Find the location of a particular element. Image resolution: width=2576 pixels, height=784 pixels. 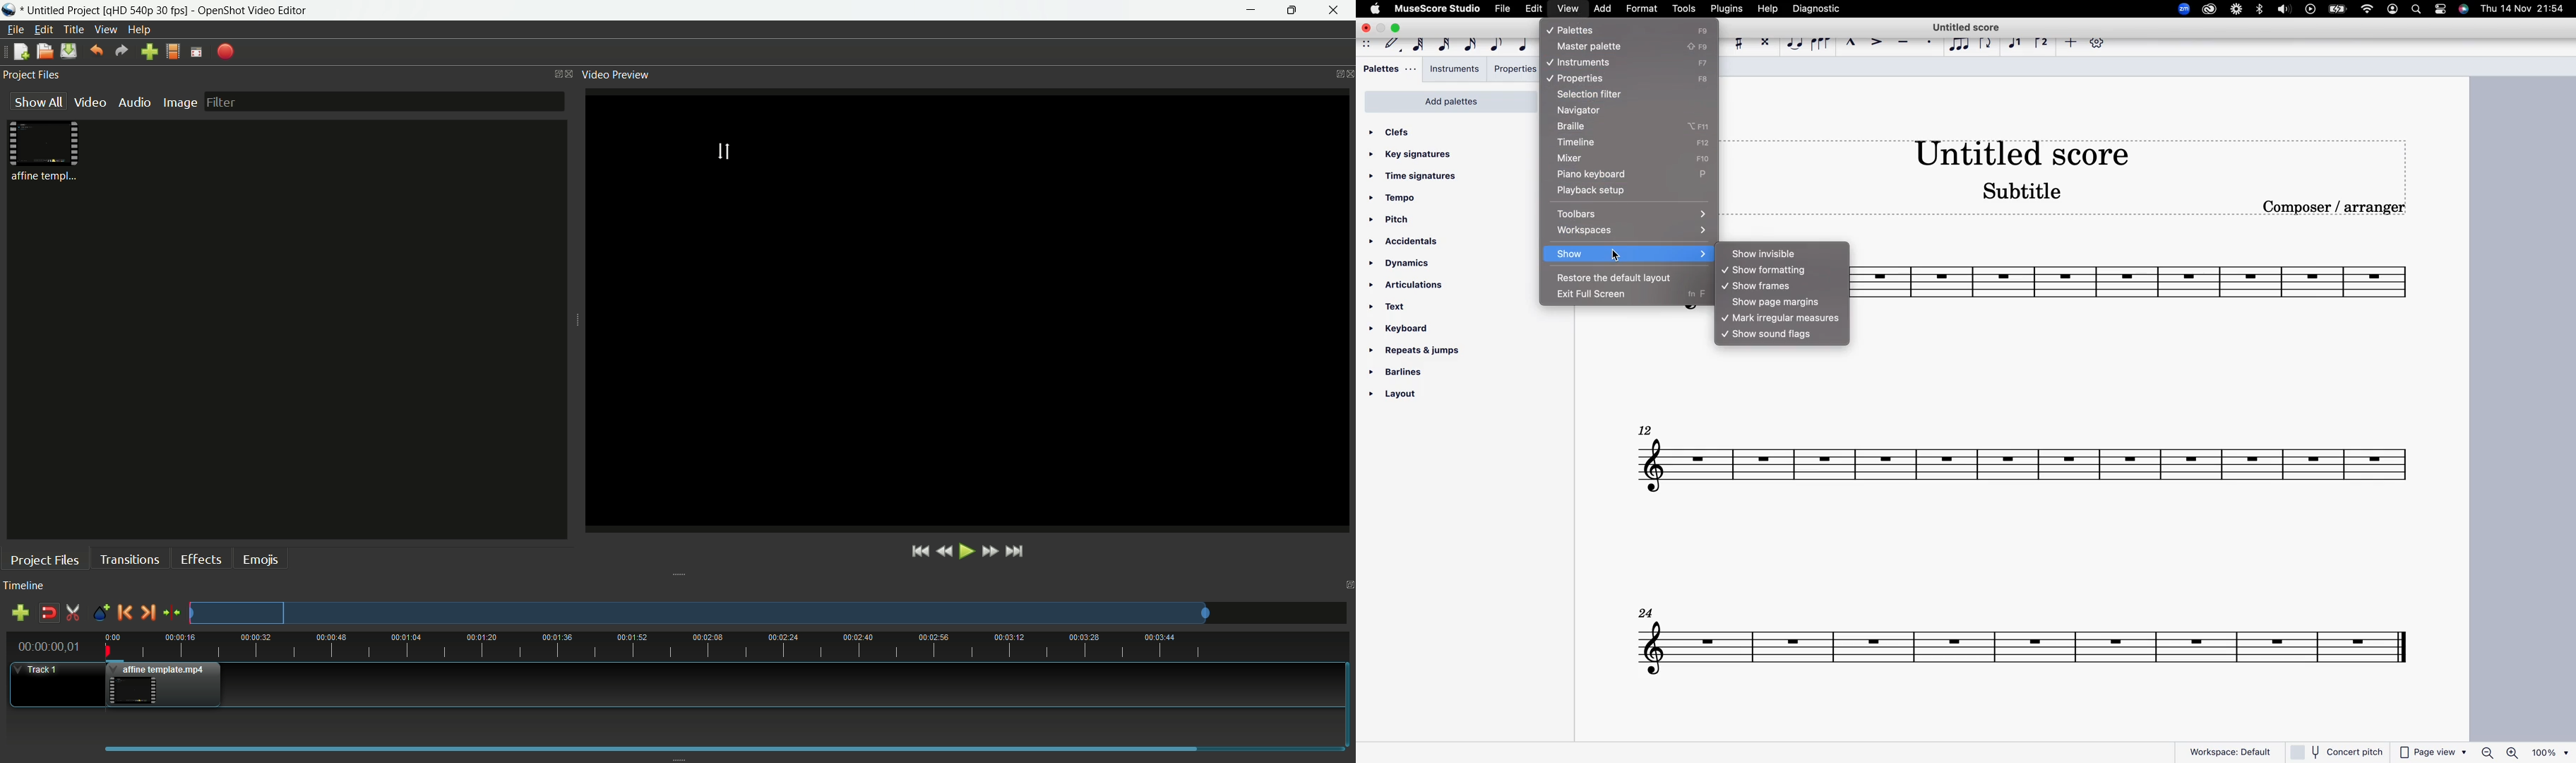

show sound flags is located at coordinates (1784, 335).